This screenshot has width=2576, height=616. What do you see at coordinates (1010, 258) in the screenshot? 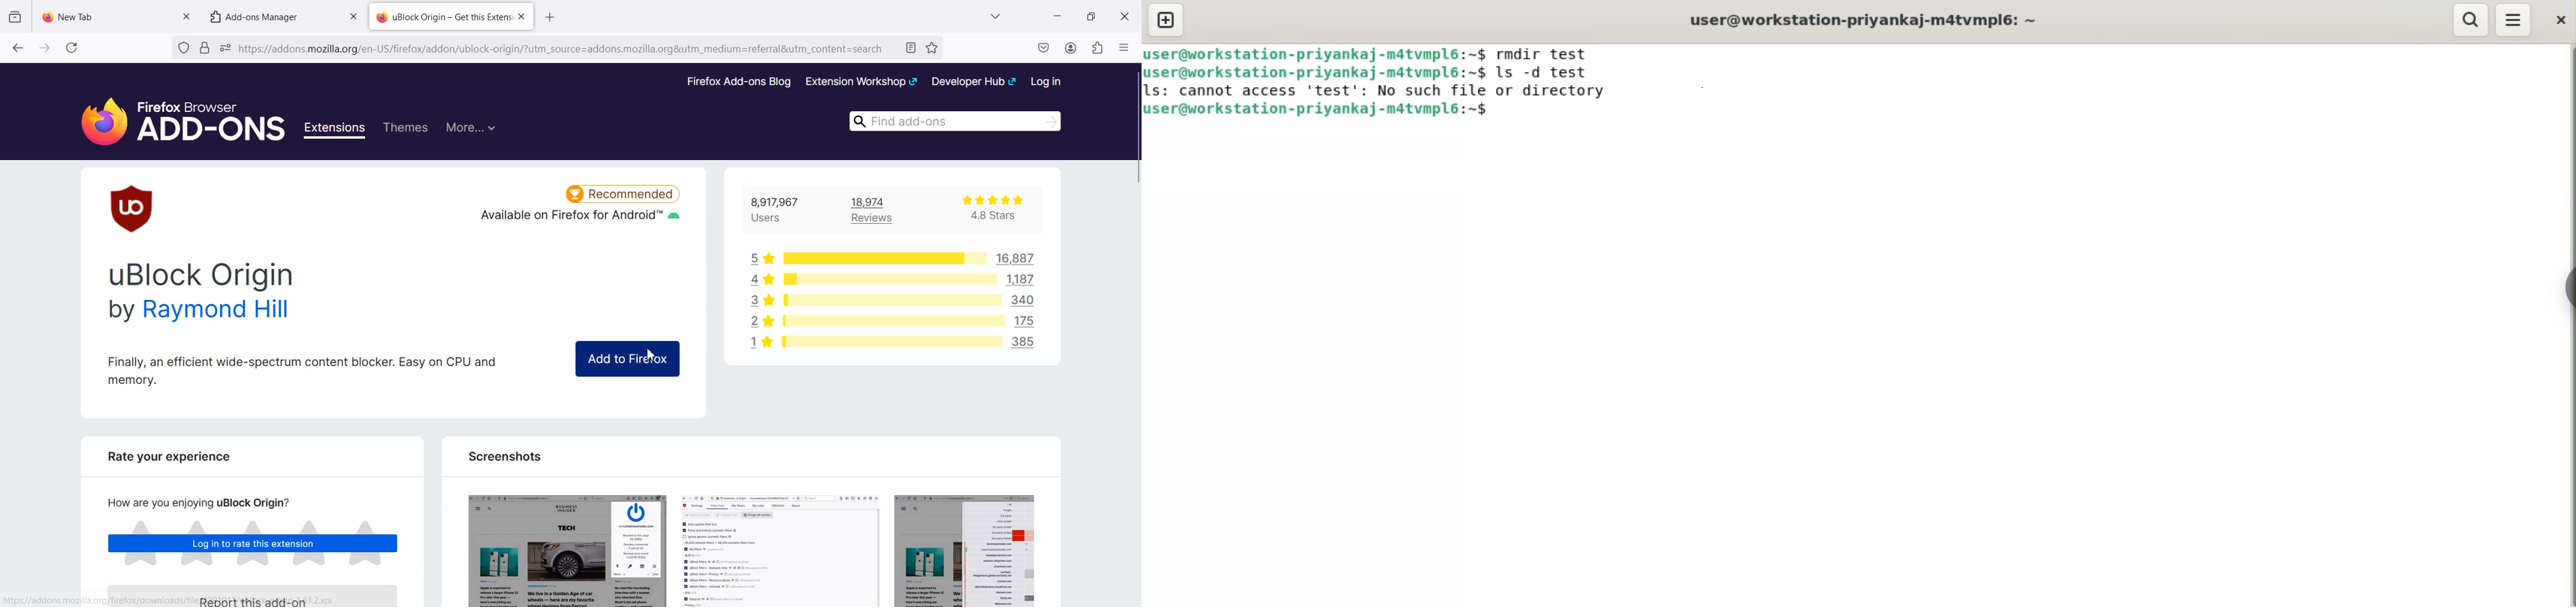
I see `16,887 users` at bounding box center [1010, 258].